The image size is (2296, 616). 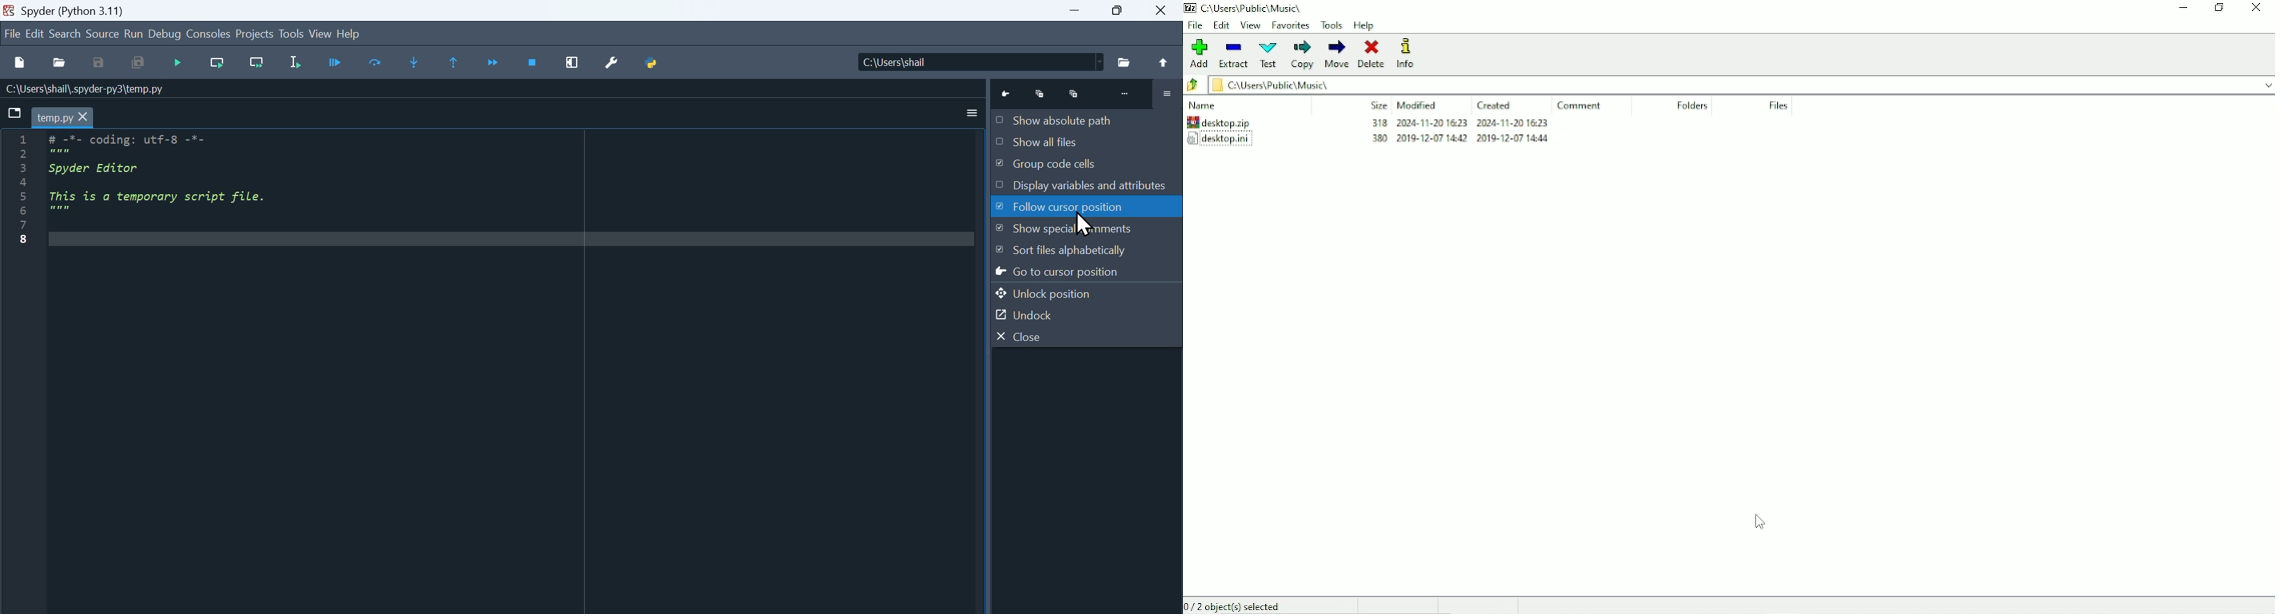 What do you see at coordinates (1049, 314) in the screenshot?
I see `undock` at bounding box center [1049, 314].